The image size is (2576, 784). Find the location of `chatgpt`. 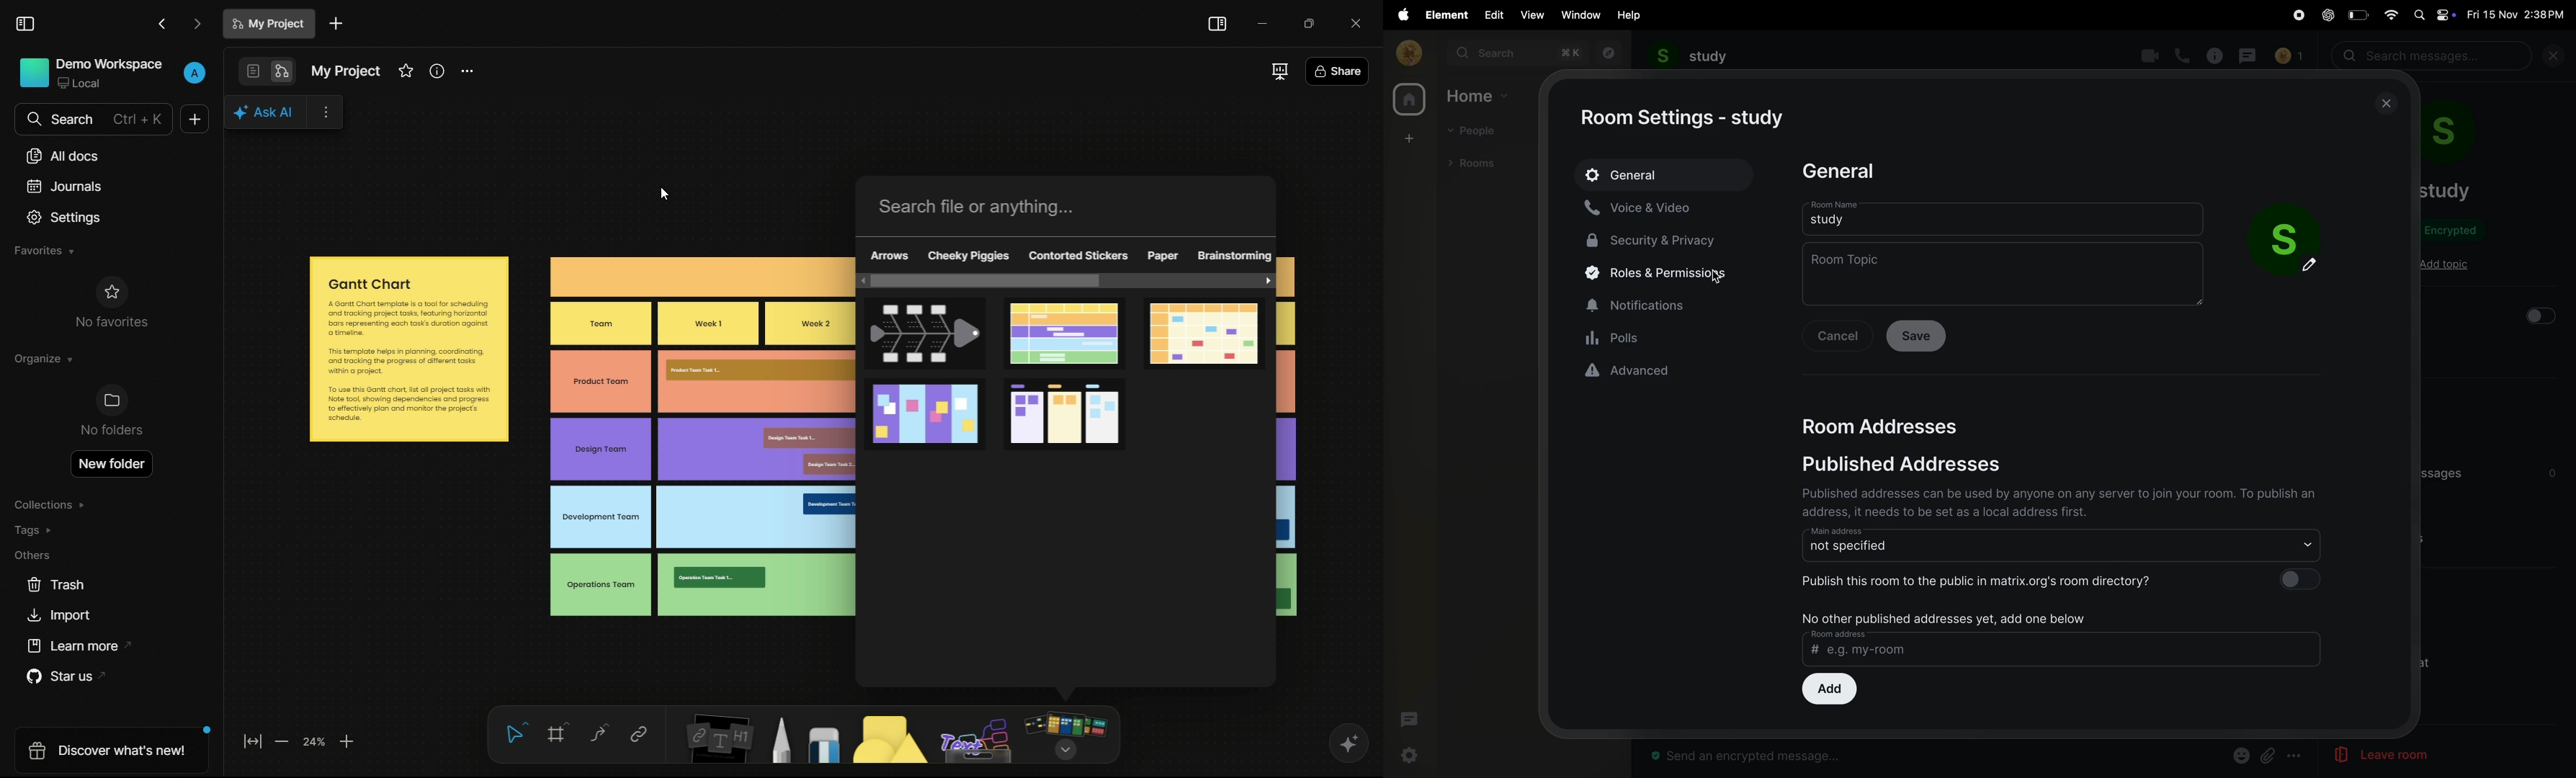

chatgpt is located at coordinates (2327, 16).